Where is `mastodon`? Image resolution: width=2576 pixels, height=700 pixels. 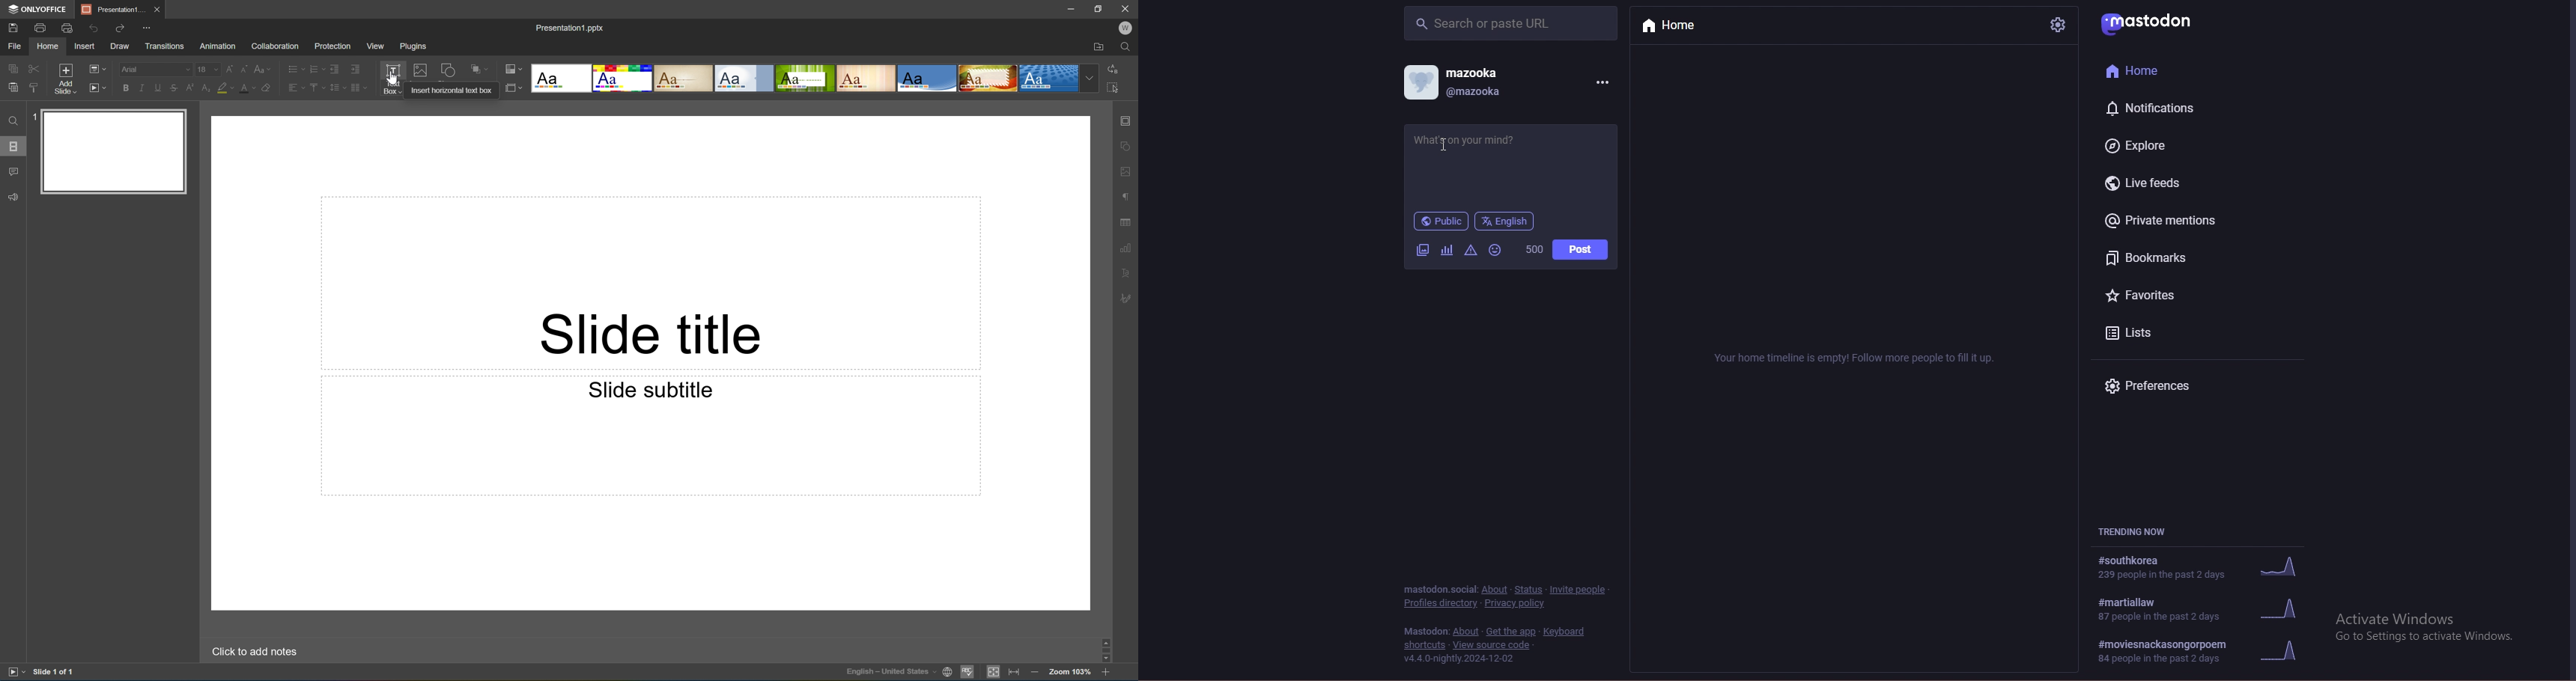 mastodon is located at coordinates (2153, 21).